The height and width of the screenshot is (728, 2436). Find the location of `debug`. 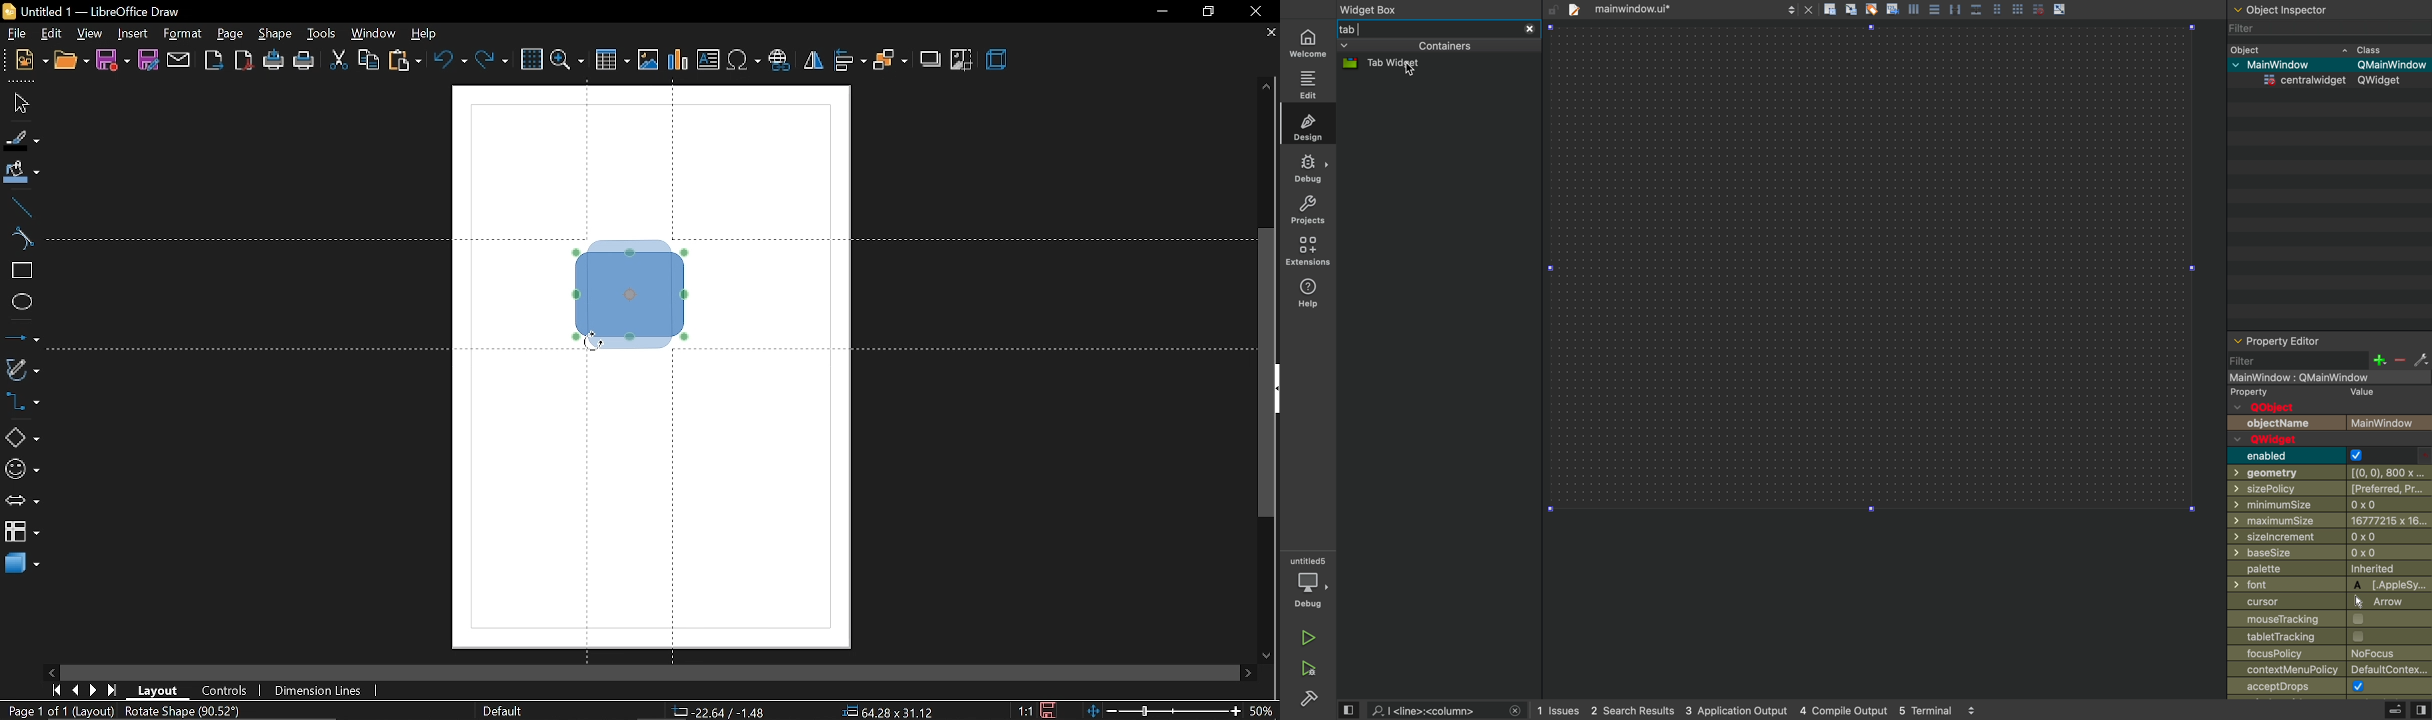

debug is located at coordinates (1311, 582).